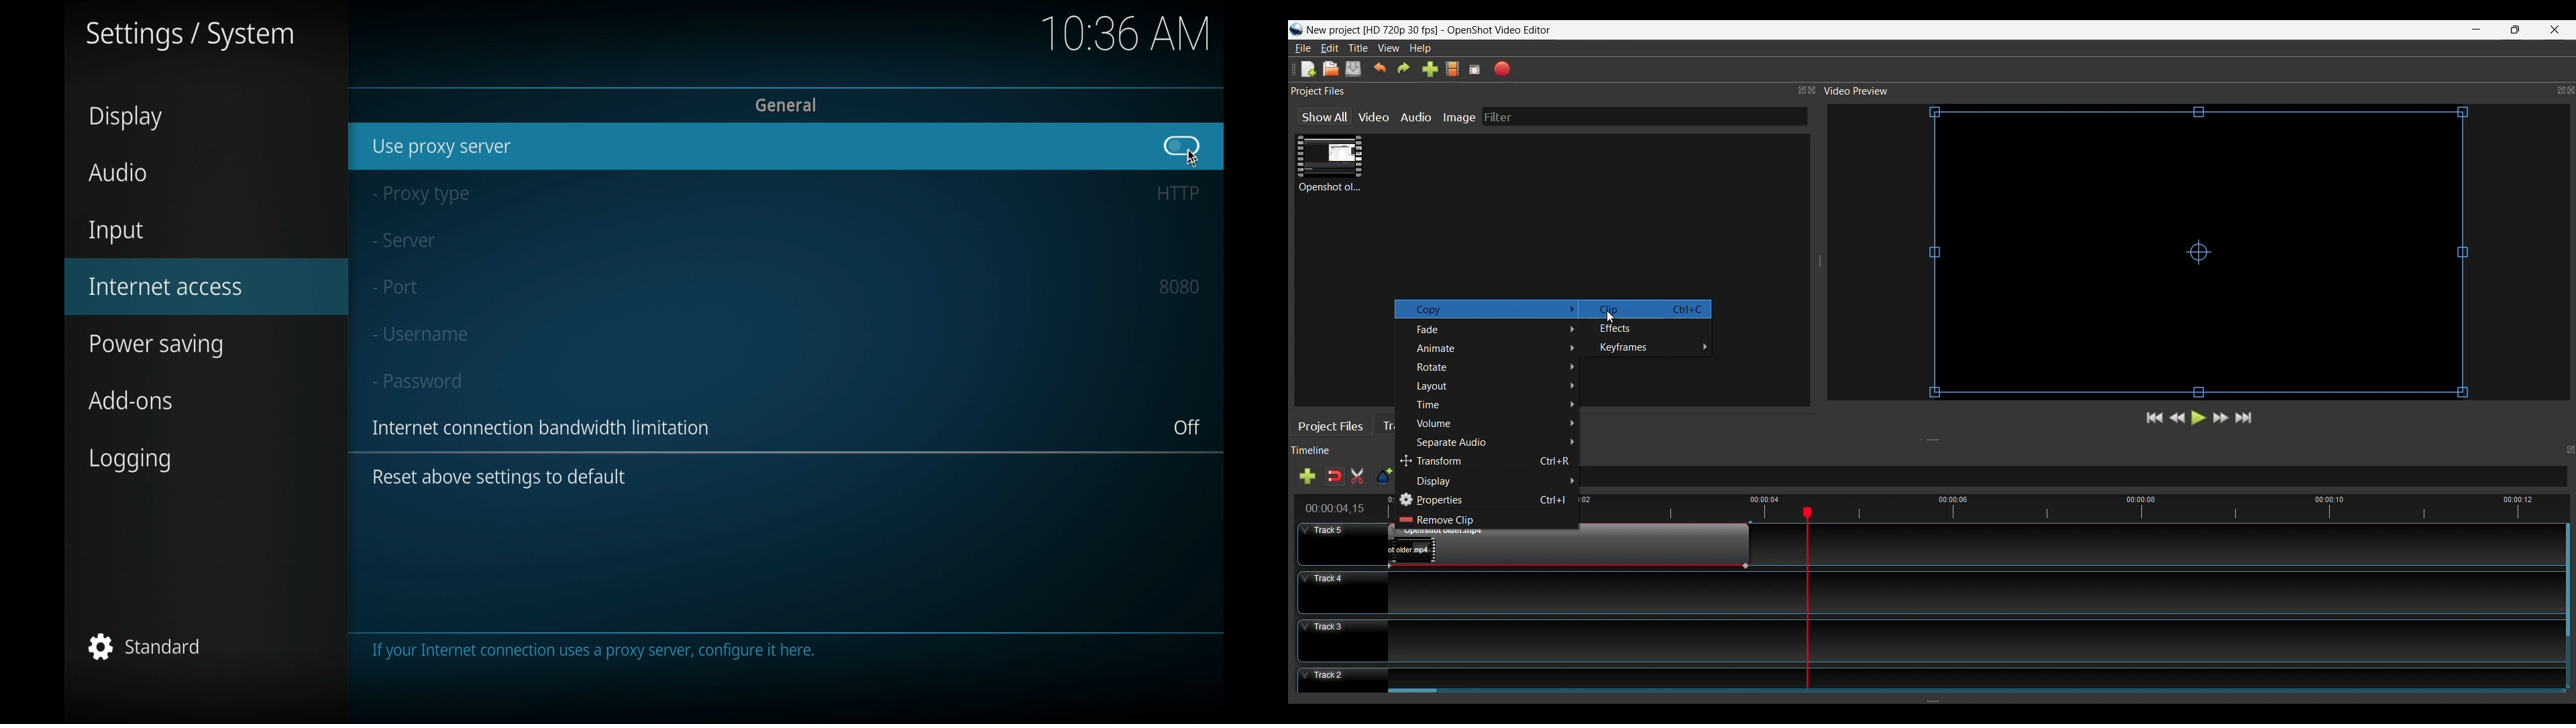 The height and width of the screenshot is (728, 2576). What do you see at coordinates (1414, 692) in the screenshot?
I see `Vertical Scroll bar` at bounding box center [1414, 692].